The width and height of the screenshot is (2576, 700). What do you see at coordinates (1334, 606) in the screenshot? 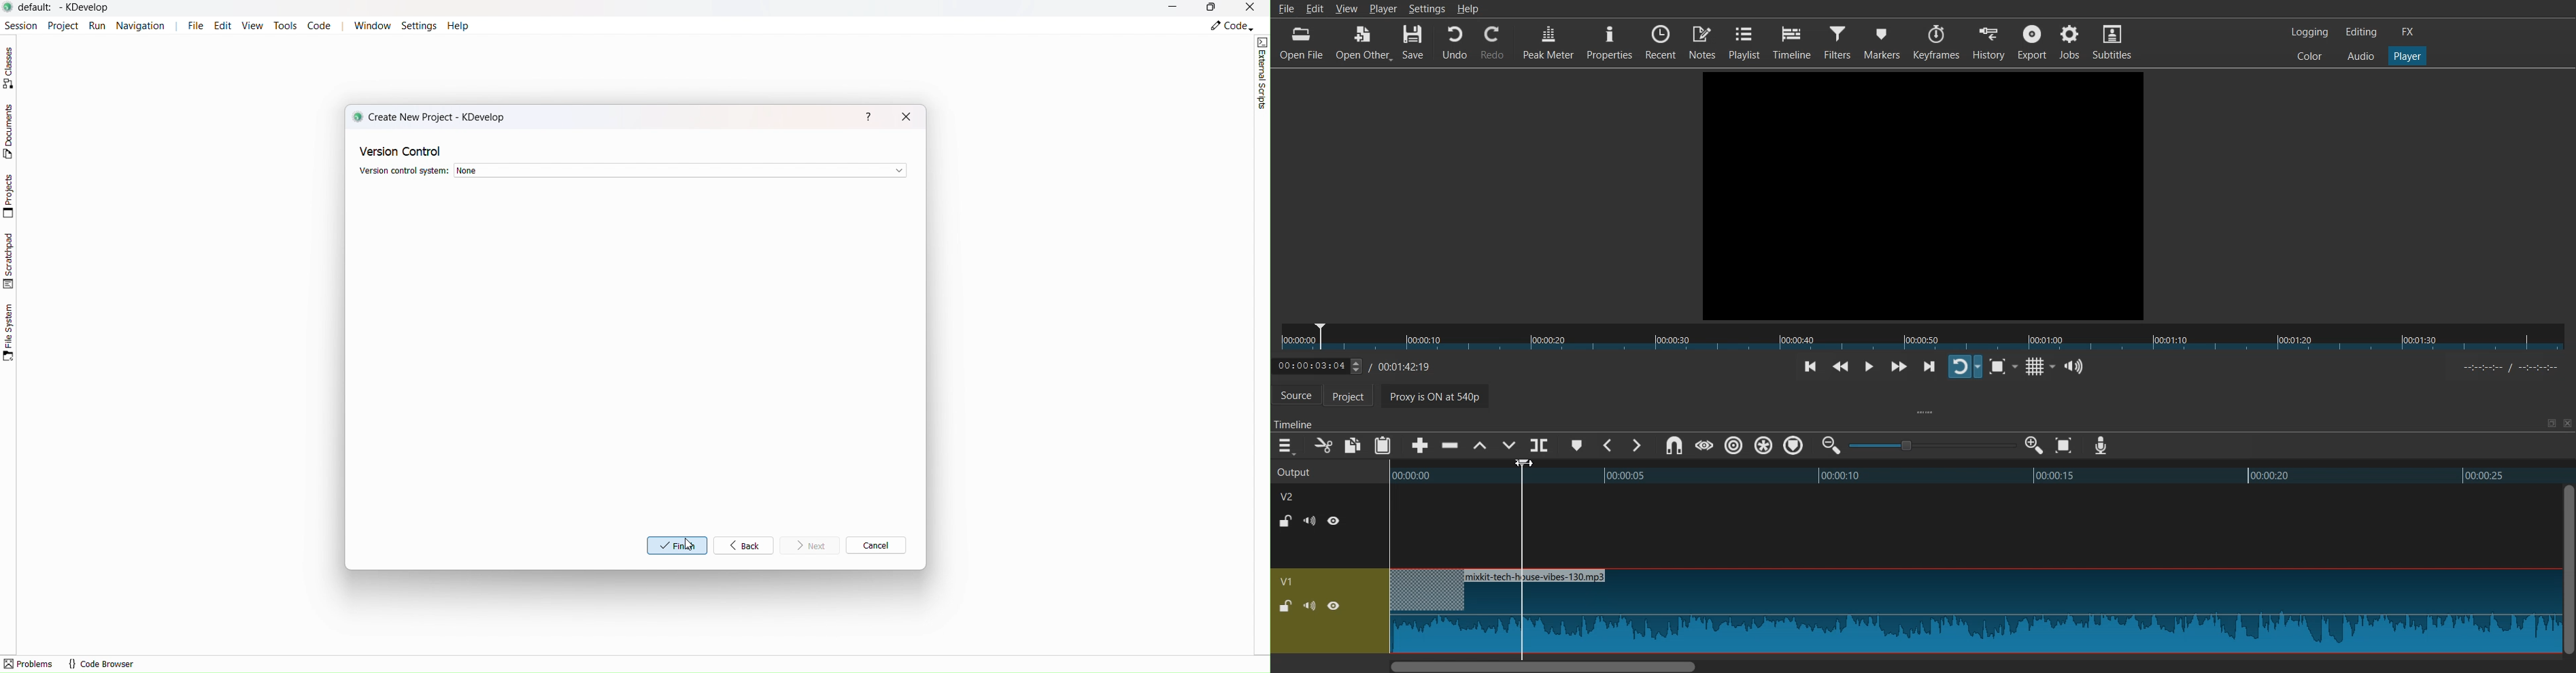
I see `Hide` at bounding box center [1334, 606].